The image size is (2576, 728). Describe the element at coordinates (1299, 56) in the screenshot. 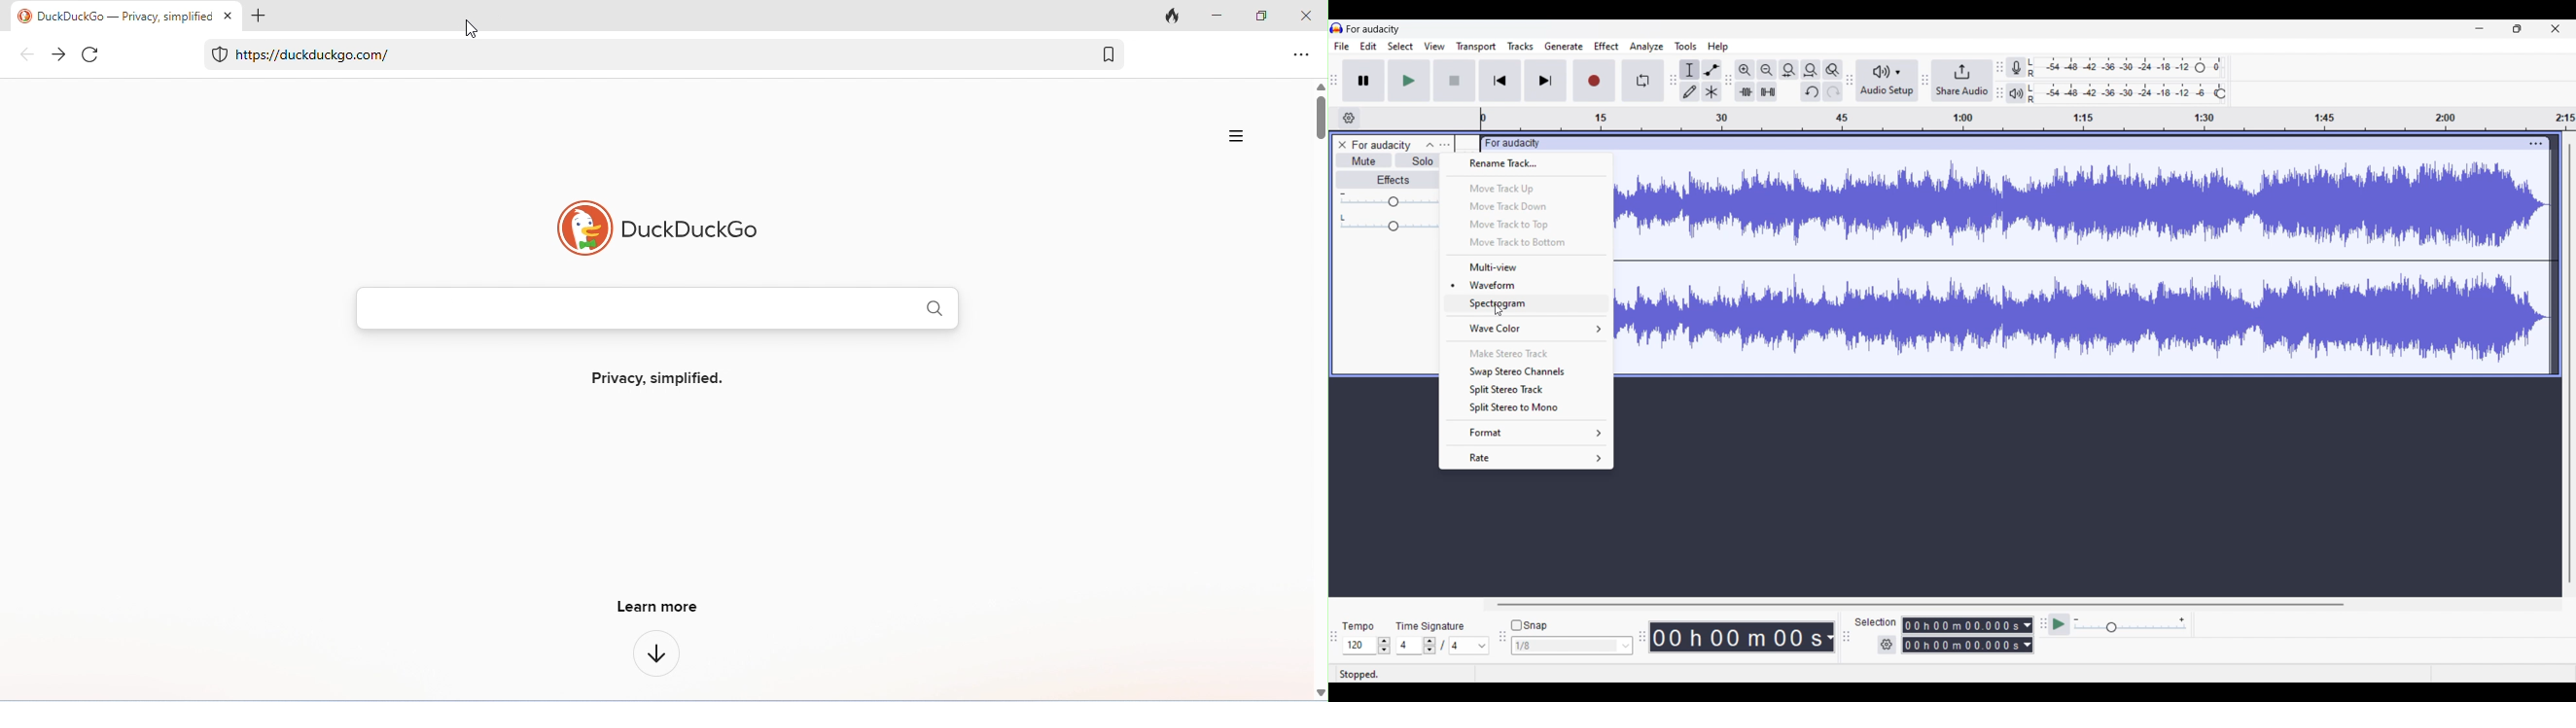

I see `new tab, new window, bookmark, settings and more` at that location.